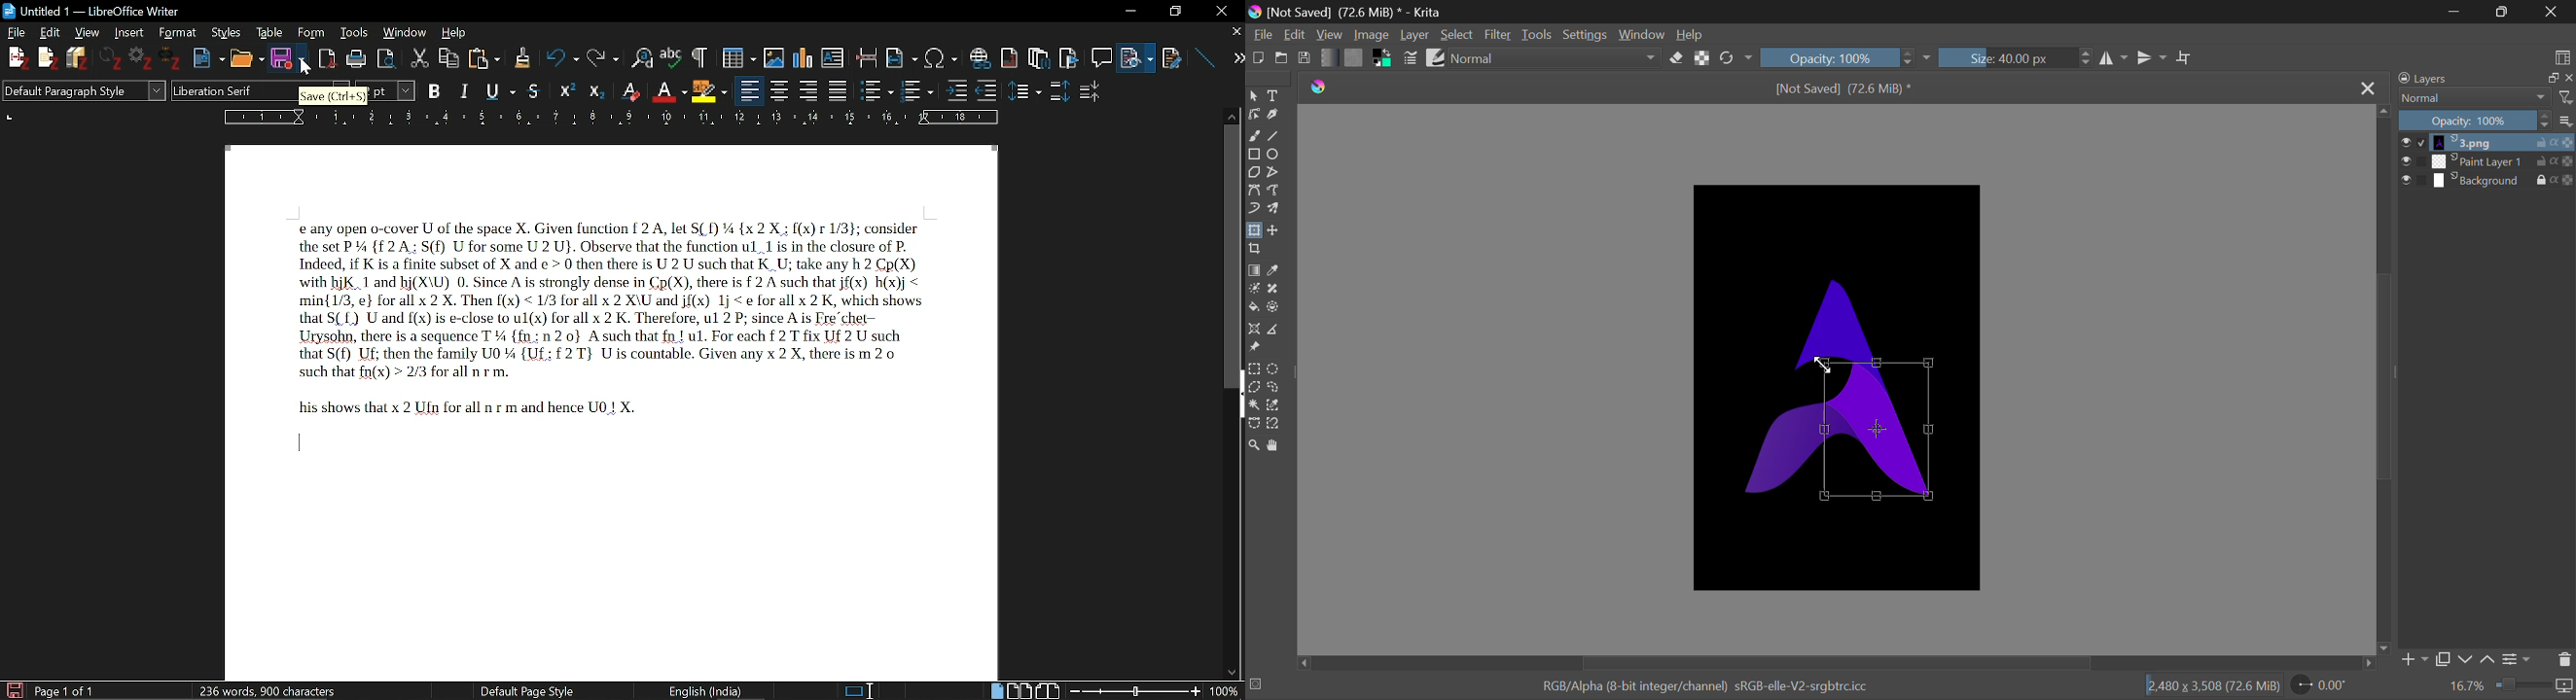  I want to click on Minimize, so click(2505, 12).